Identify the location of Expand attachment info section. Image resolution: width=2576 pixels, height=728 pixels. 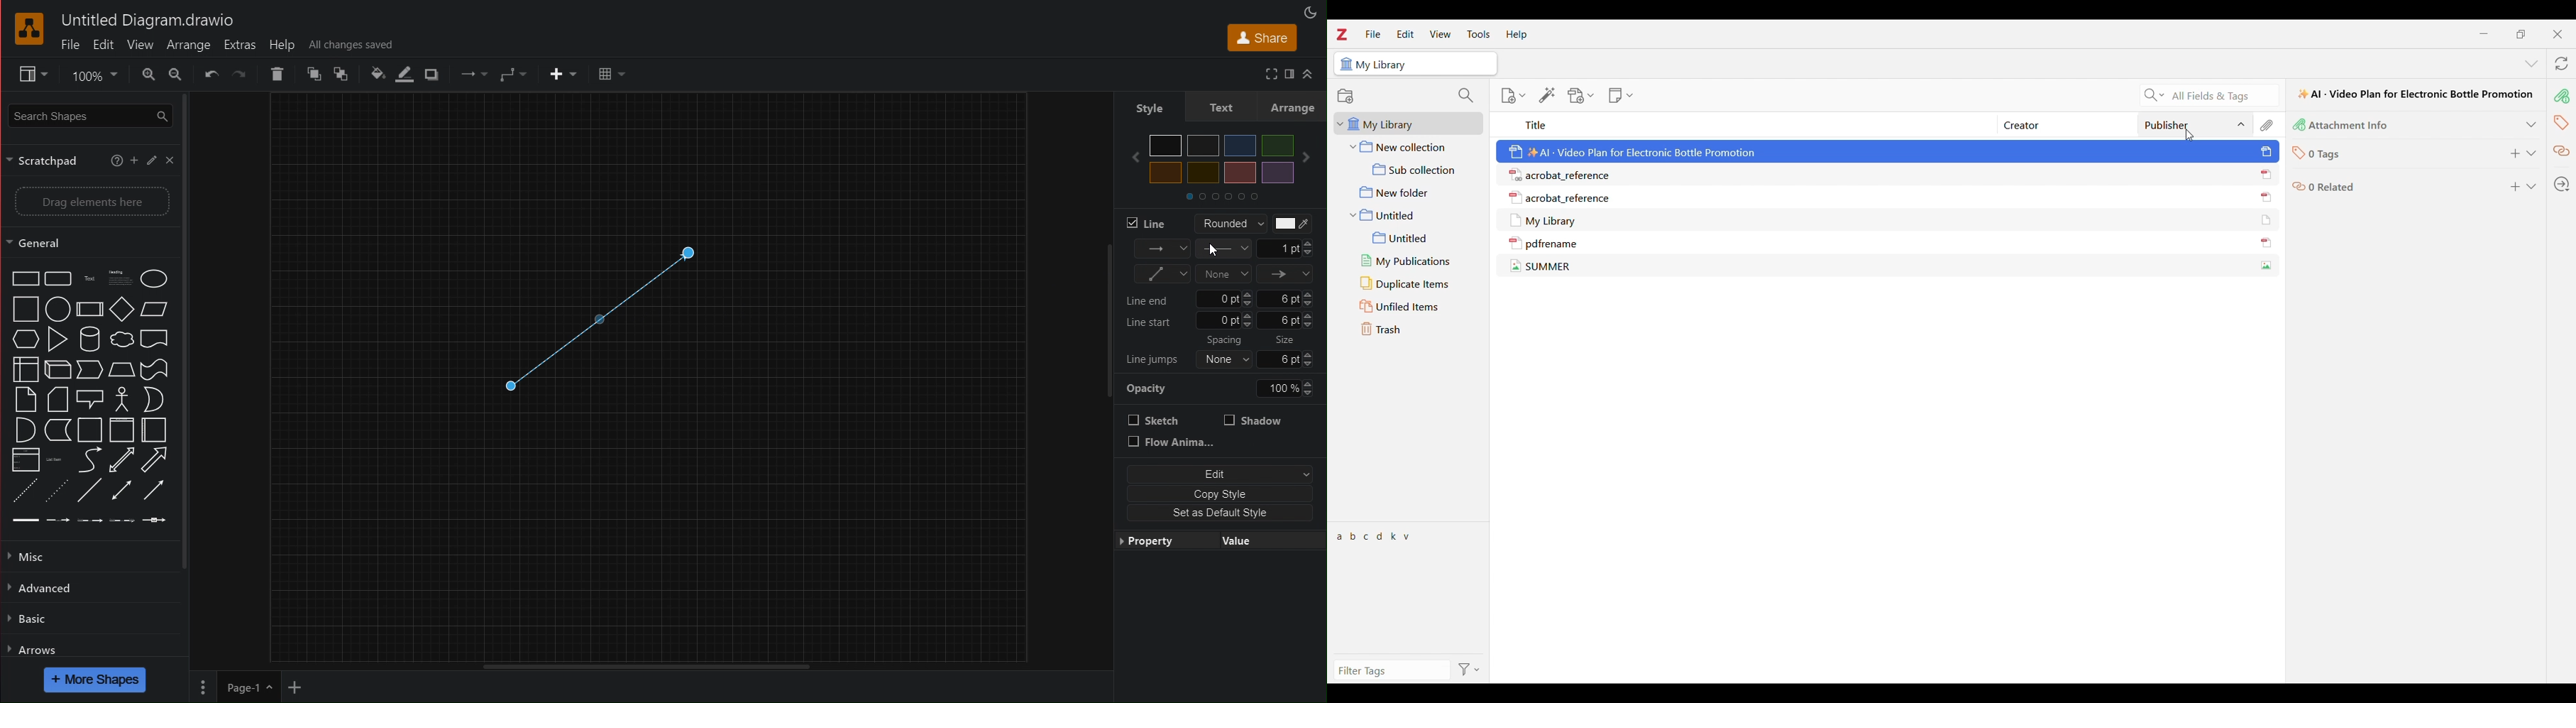
(2531, 125).